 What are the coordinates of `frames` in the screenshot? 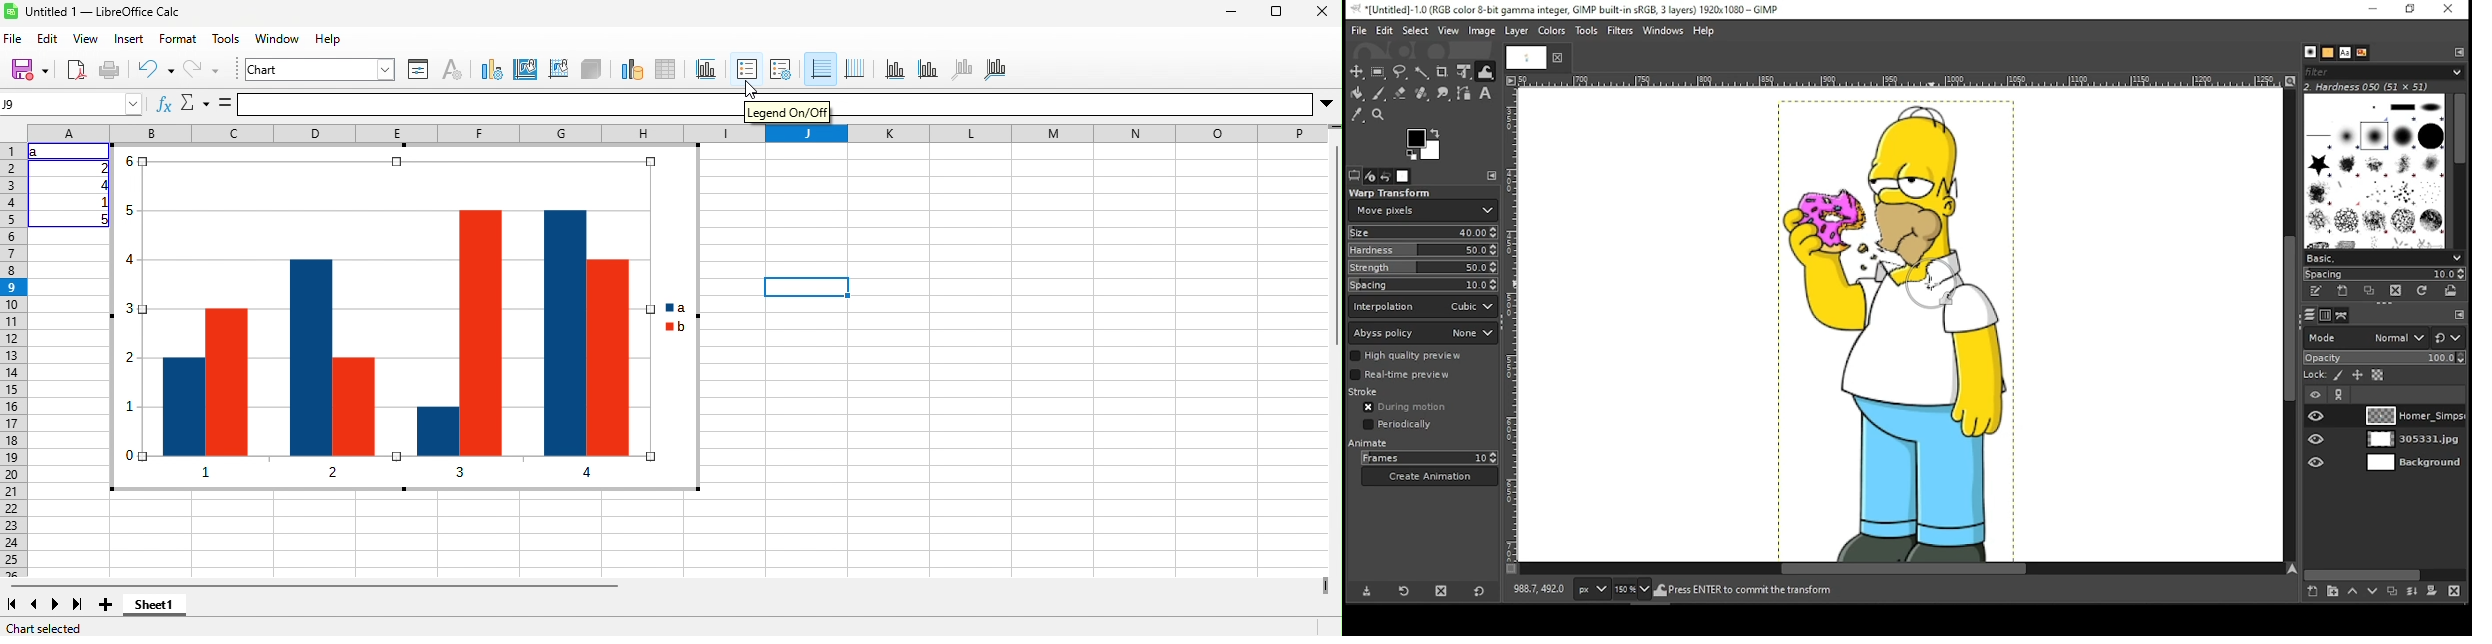 It's located at (1429, 458).